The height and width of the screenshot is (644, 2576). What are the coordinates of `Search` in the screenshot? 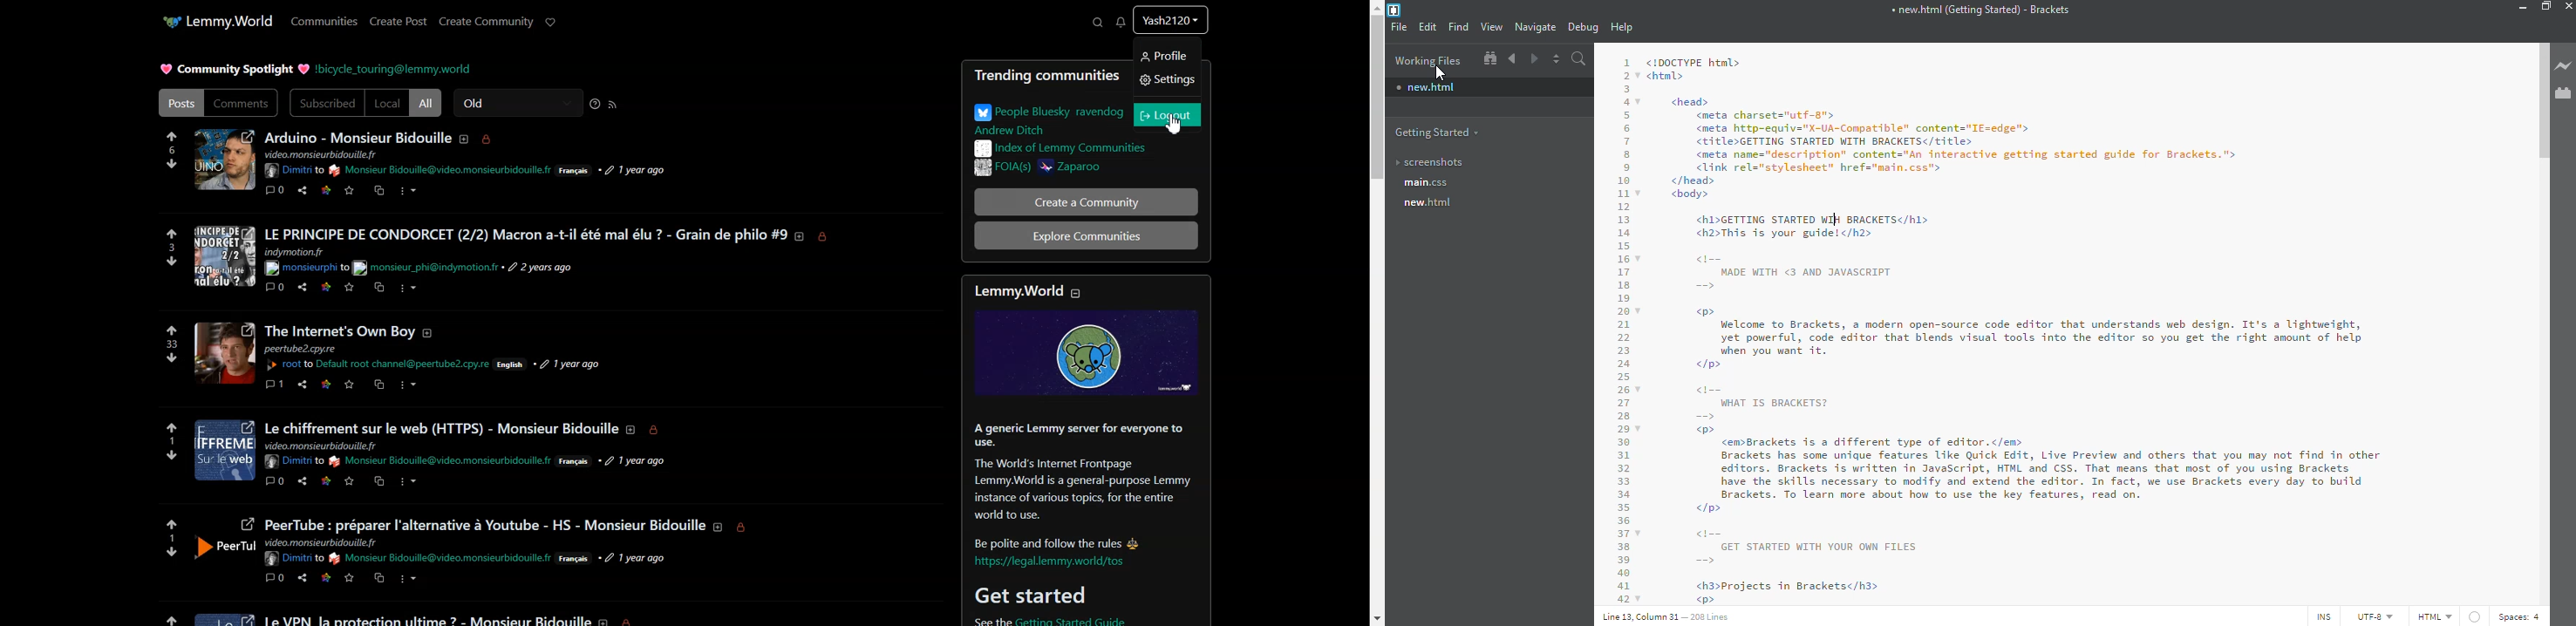 It's located at (1096, 22).